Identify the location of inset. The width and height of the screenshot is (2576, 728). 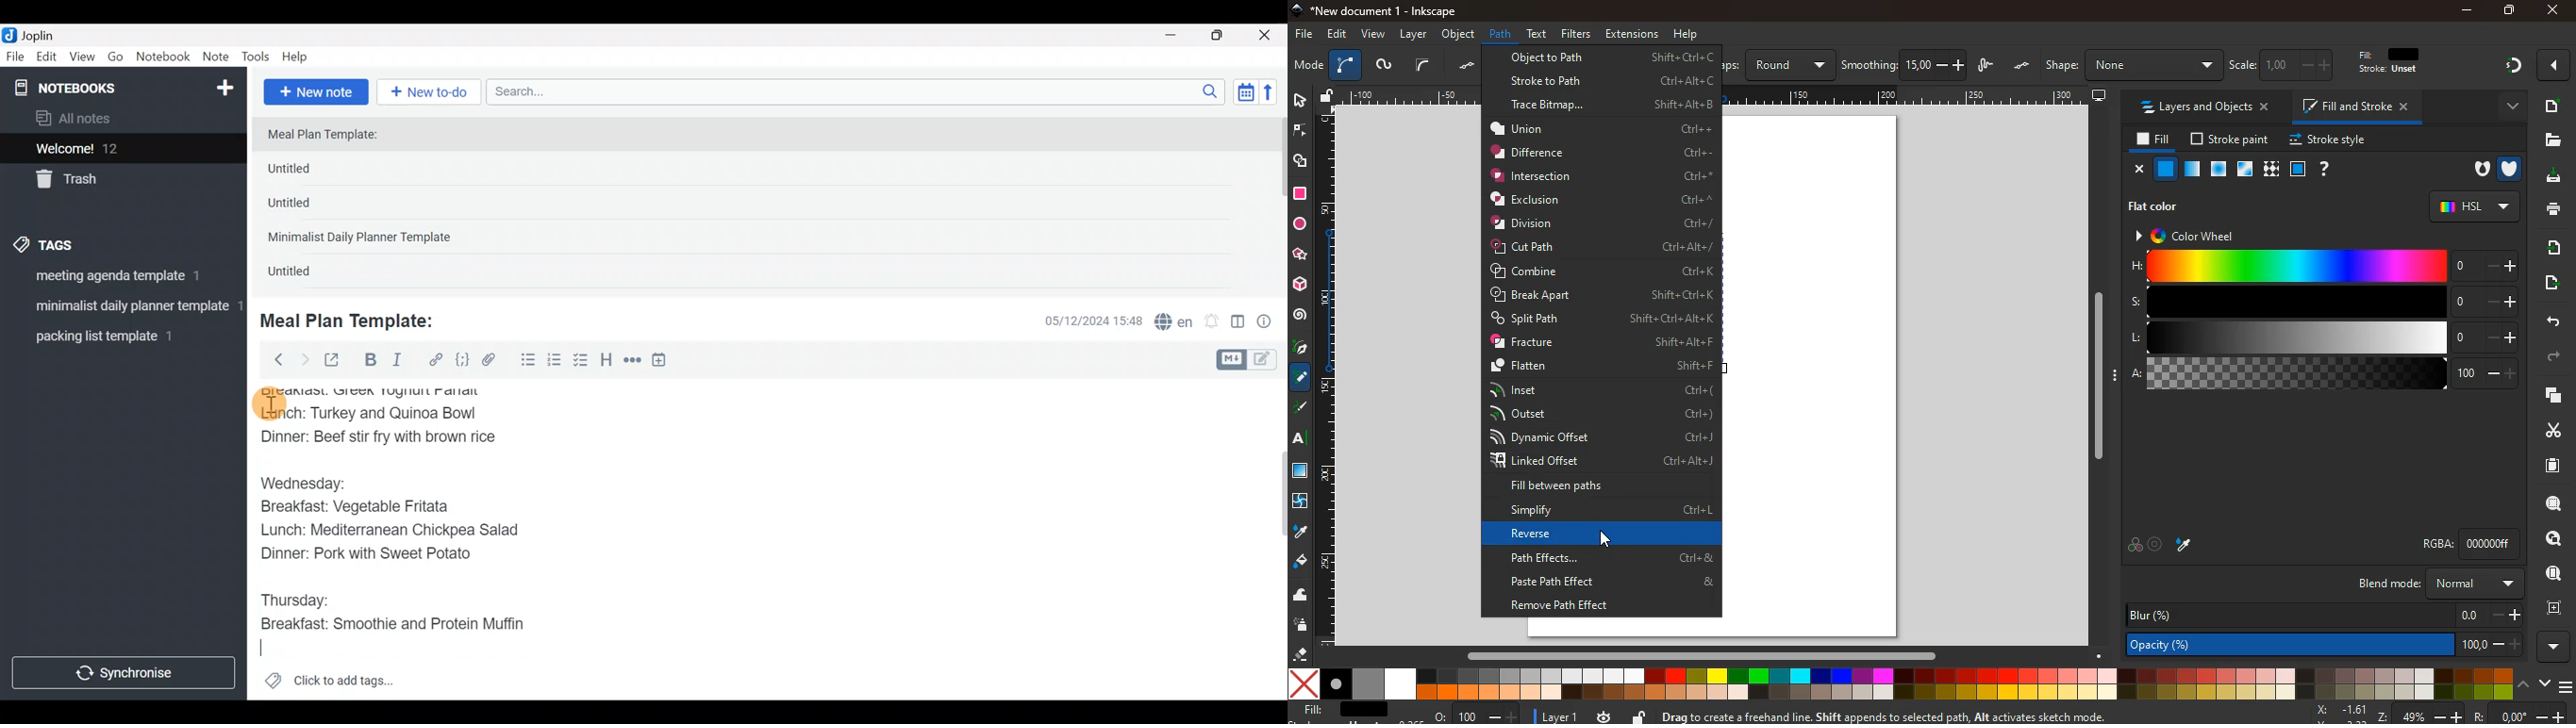
(1600, 390).